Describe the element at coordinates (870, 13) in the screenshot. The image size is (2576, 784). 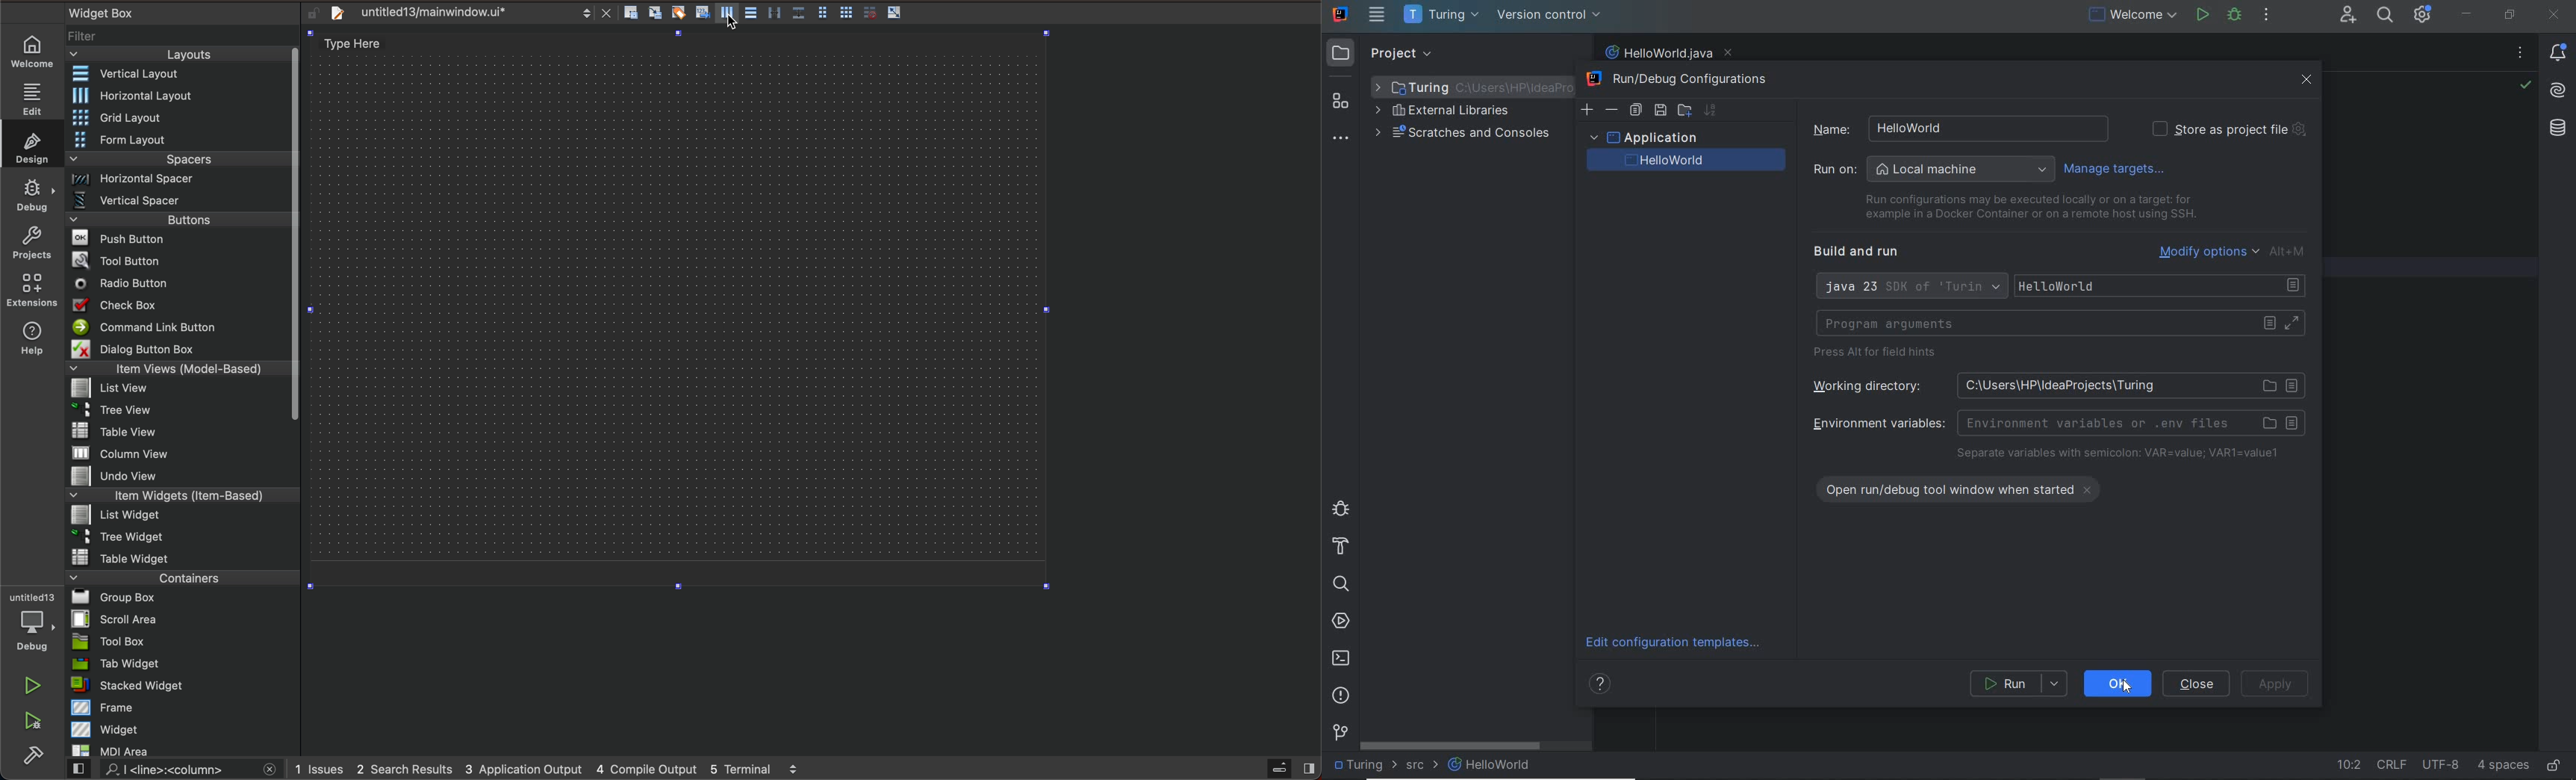
I see `` at that location.